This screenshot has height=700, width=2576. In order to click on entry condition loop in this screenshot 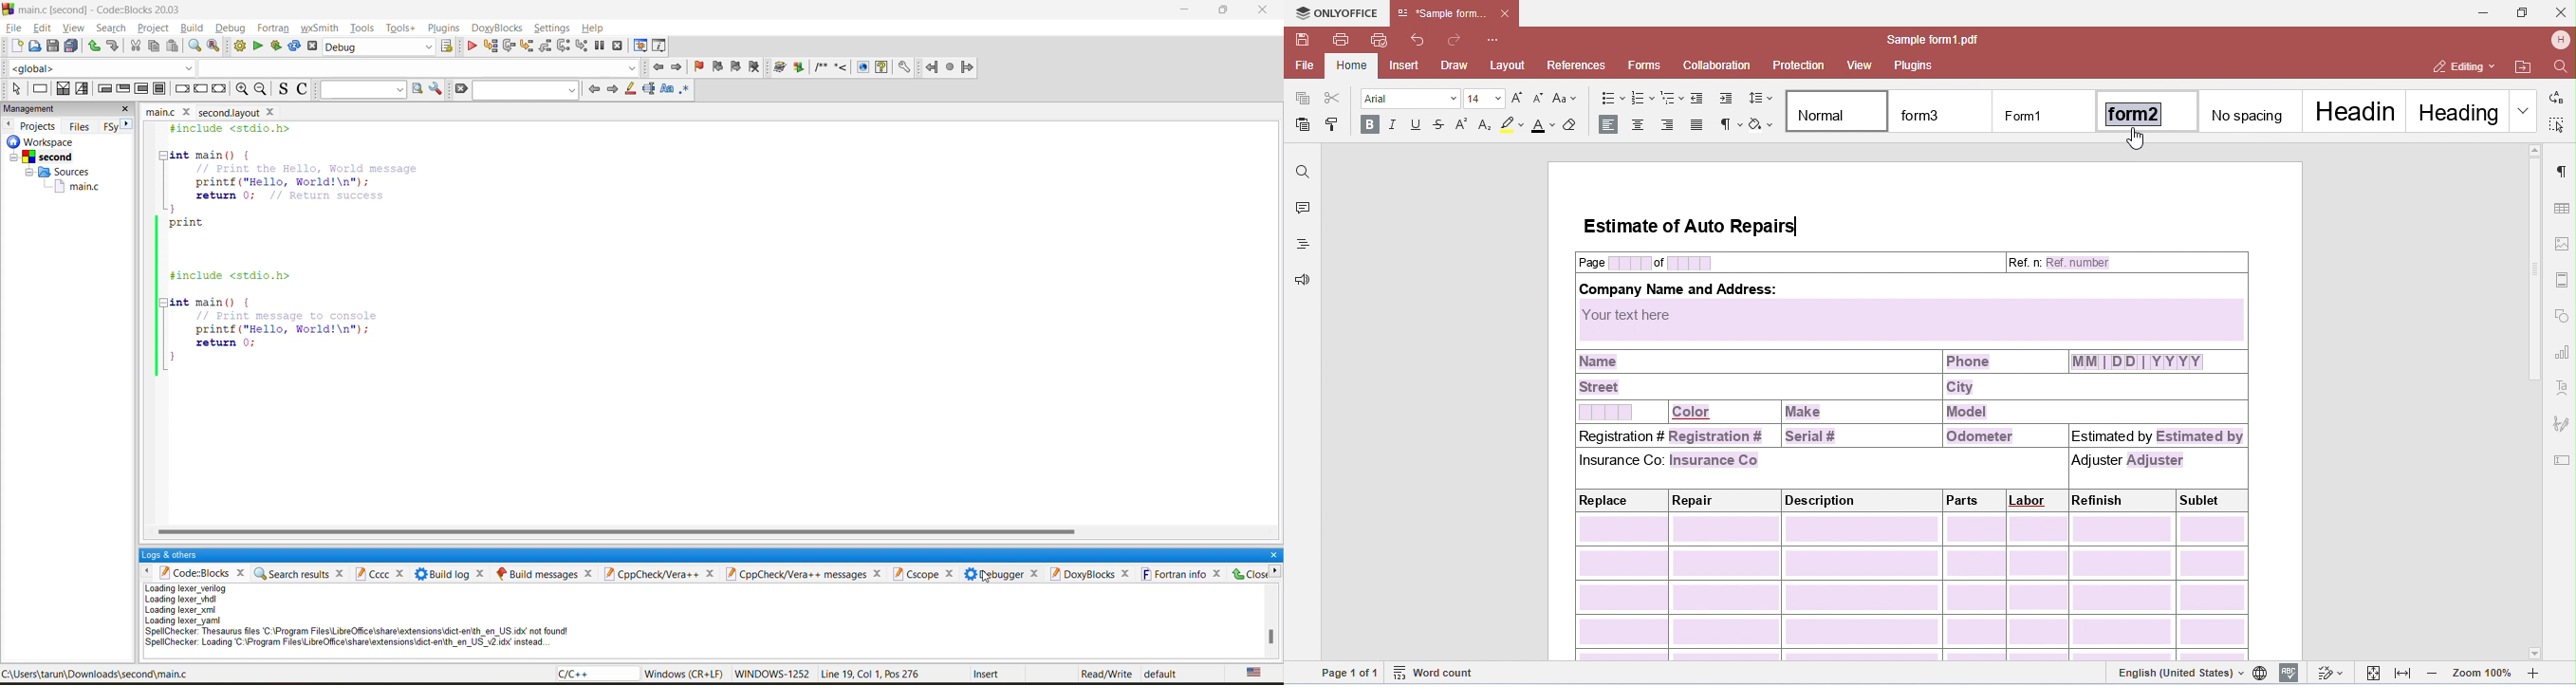, I will do `click(105, 89)`.